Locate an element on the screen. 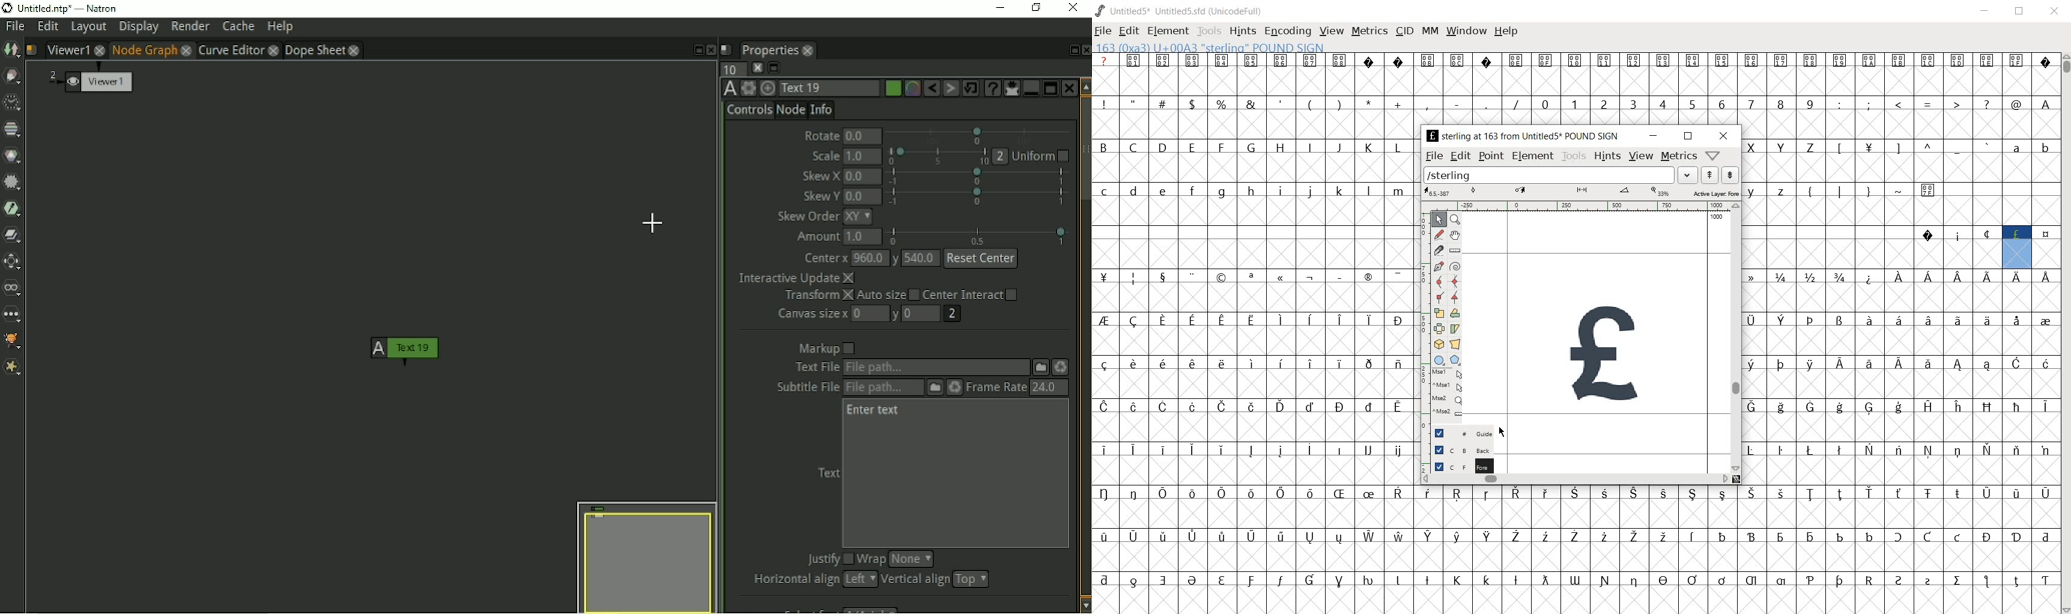 The width and height of the screenshot is (2072, 616). Z is located at coordinates (1811, 148).